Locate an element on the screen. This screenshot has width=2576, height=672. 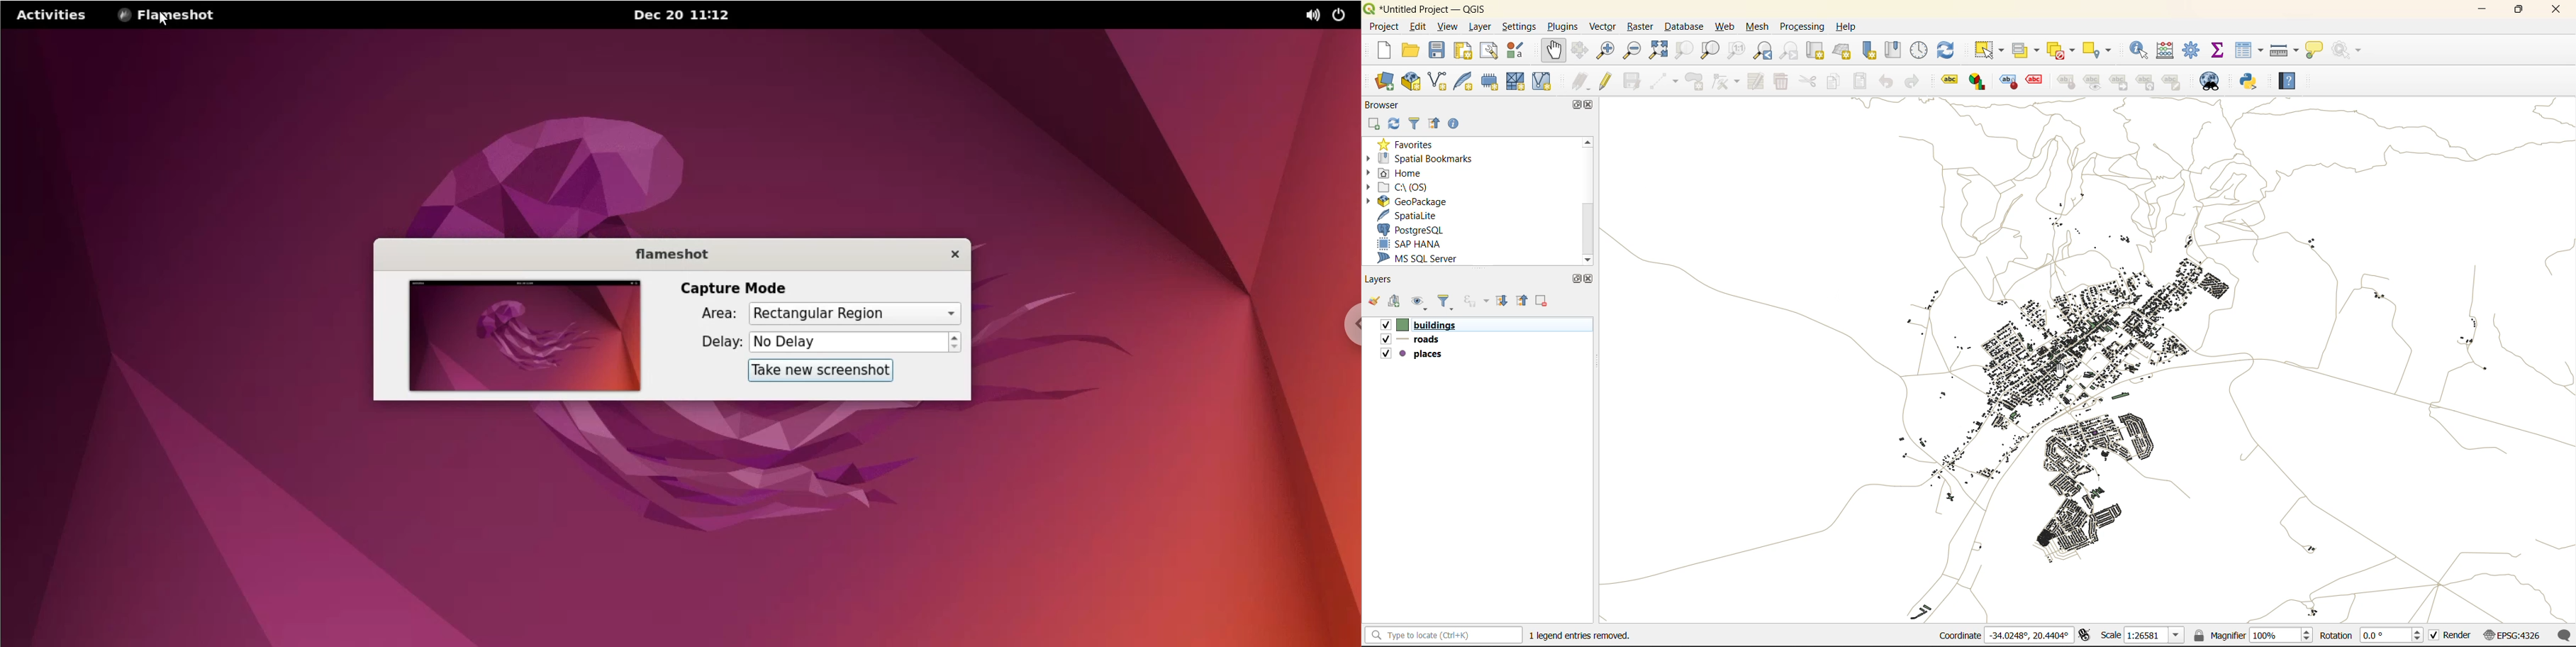
digitize is located at coordinates (1663, 80).